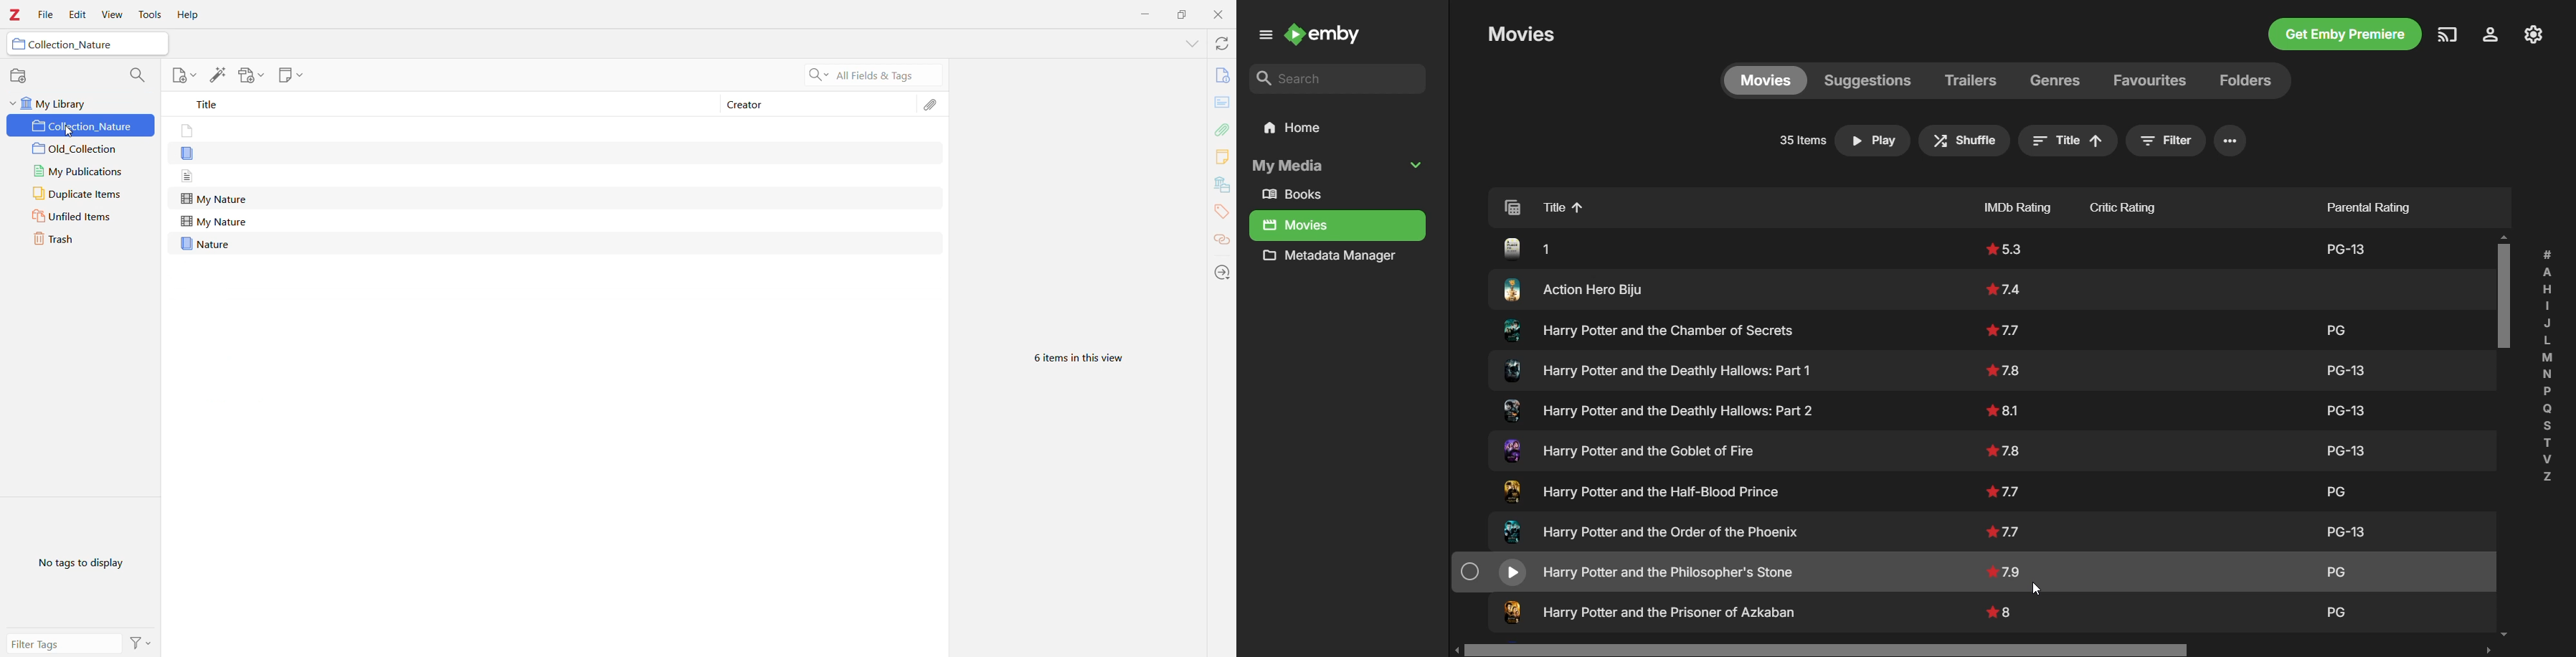 The width and height of the screenshot is (2576, 672). What do you see at coordinates (73, 45) in the screenshot?
I see `Collection_Nature` at bounding box center [73, 45].